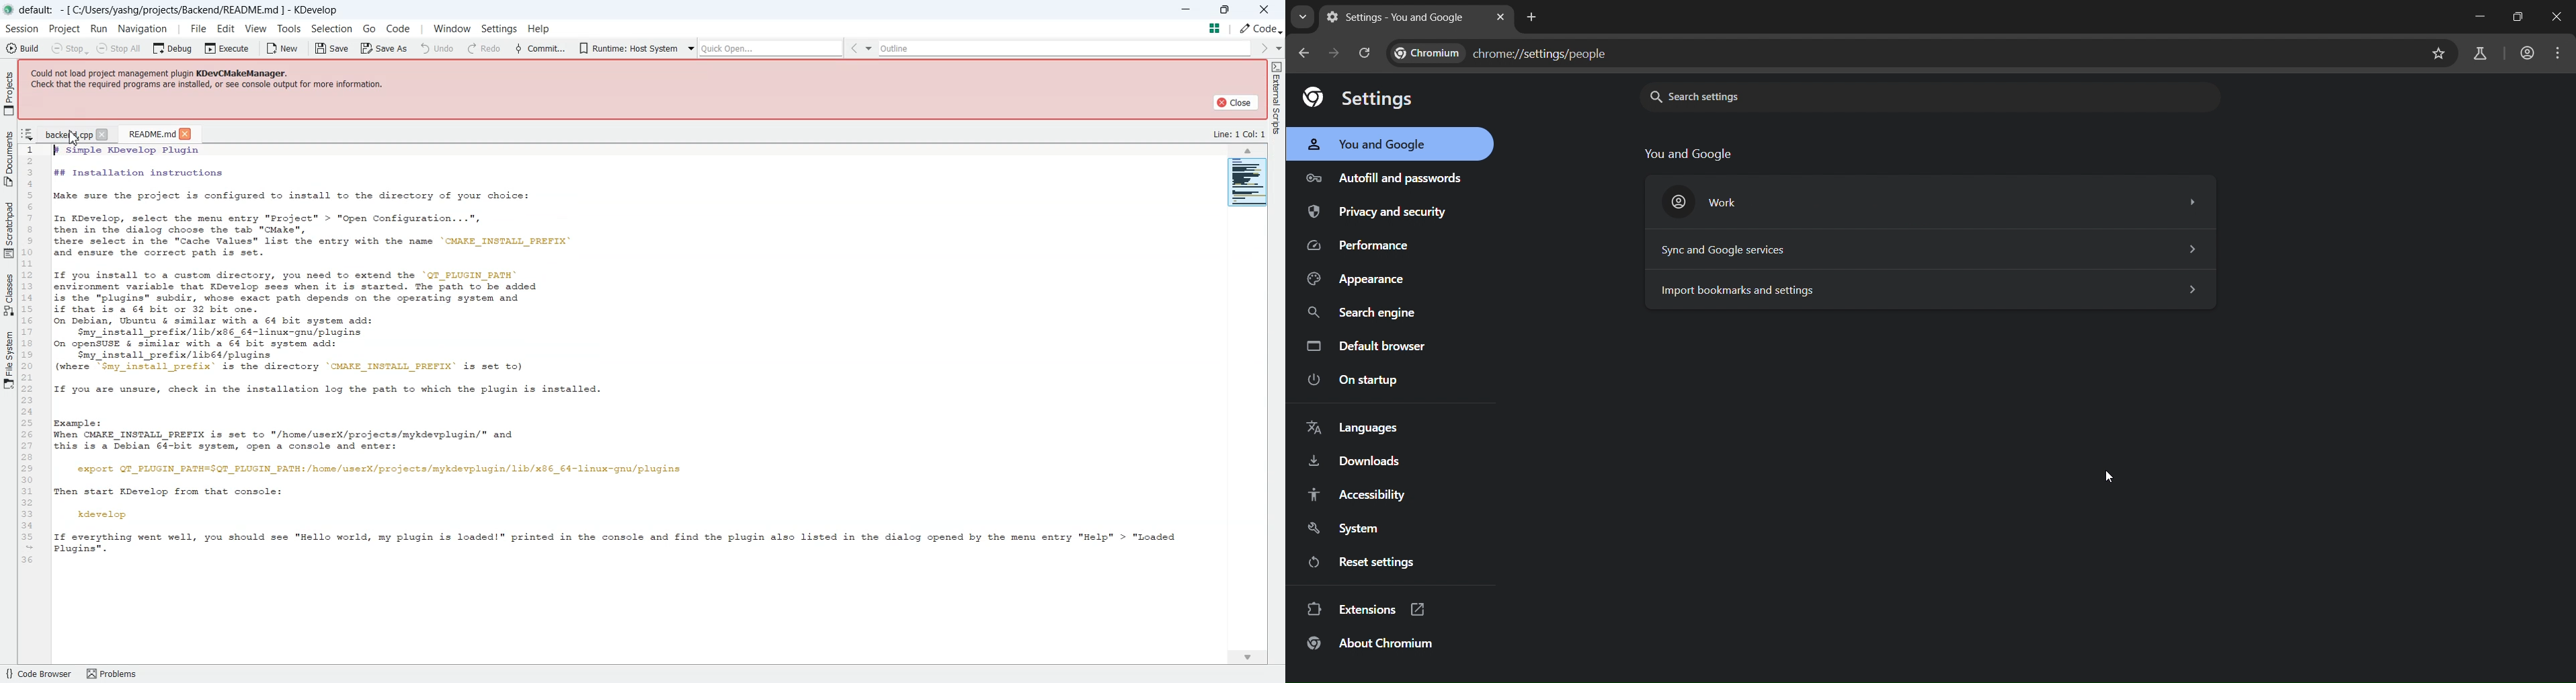 Image resolution: width=2576 pixels, height=700 pixels. What do you see at coordinates (1358, 282) in the screenshot?
I see `ppearance` at bounding box center [1358, 282].